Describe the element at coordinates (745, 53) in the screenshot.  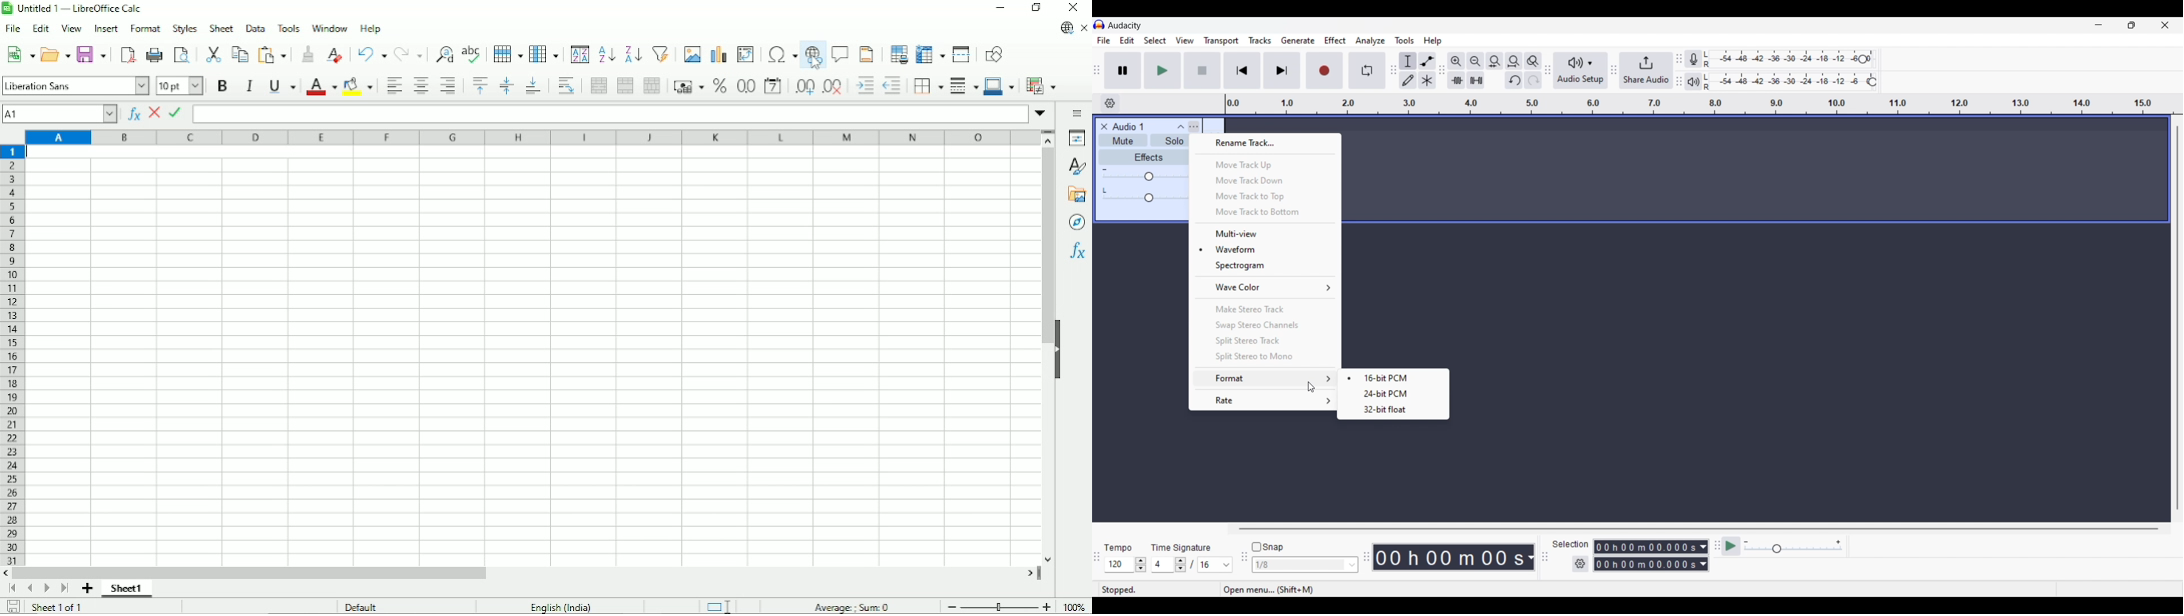
I see `Insert or edit pivot table` at that location.